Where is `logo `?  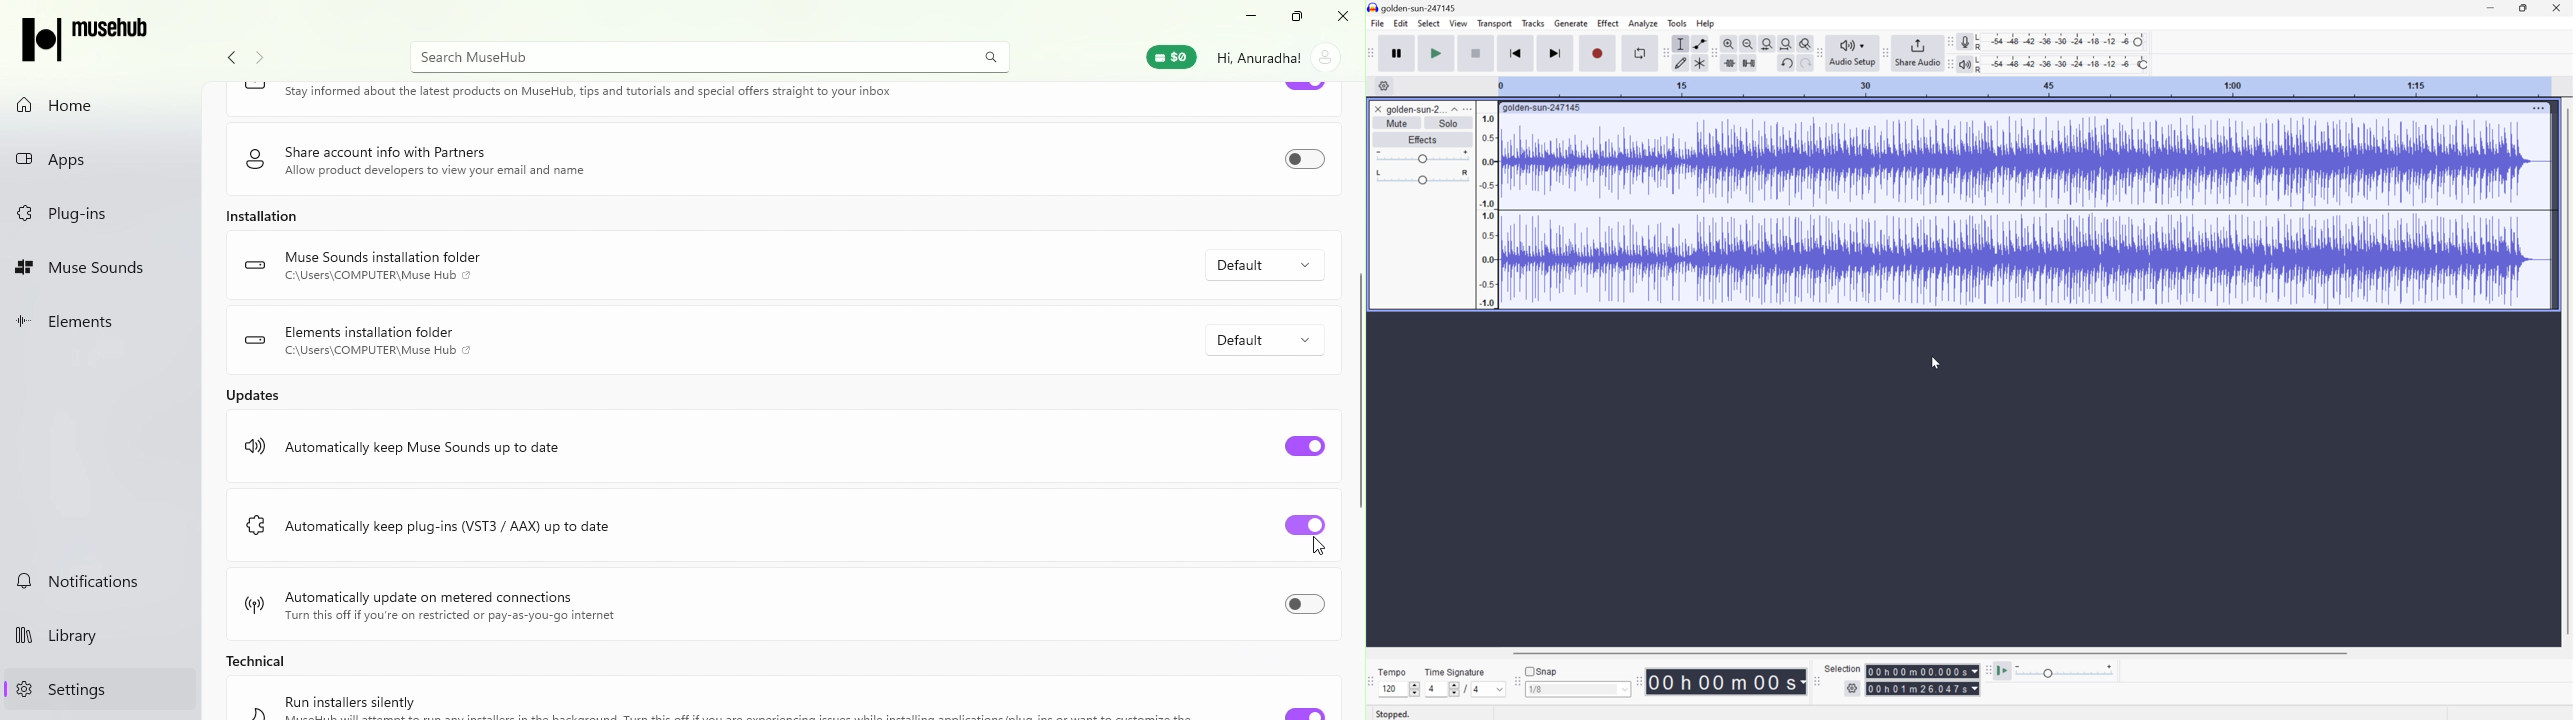 logo  is located at coordinates (255, 262).